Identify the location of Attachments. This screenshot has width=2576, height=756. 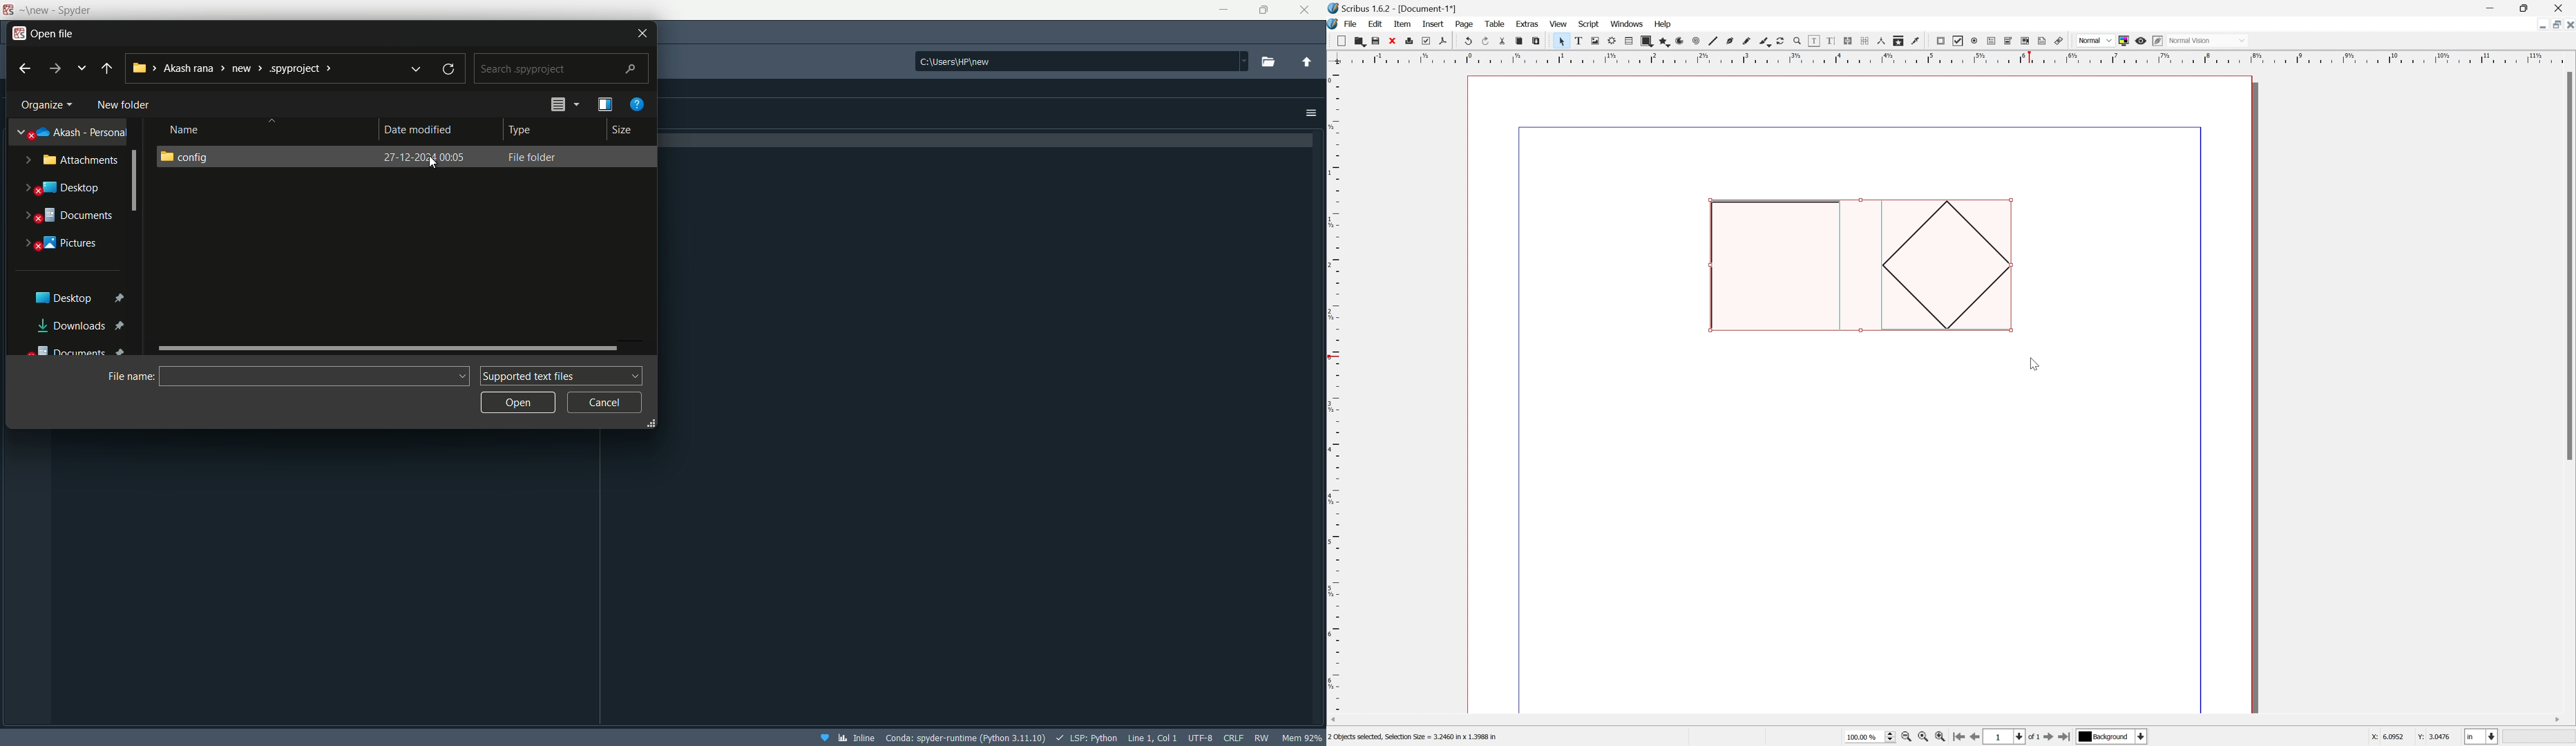
(80, 162).